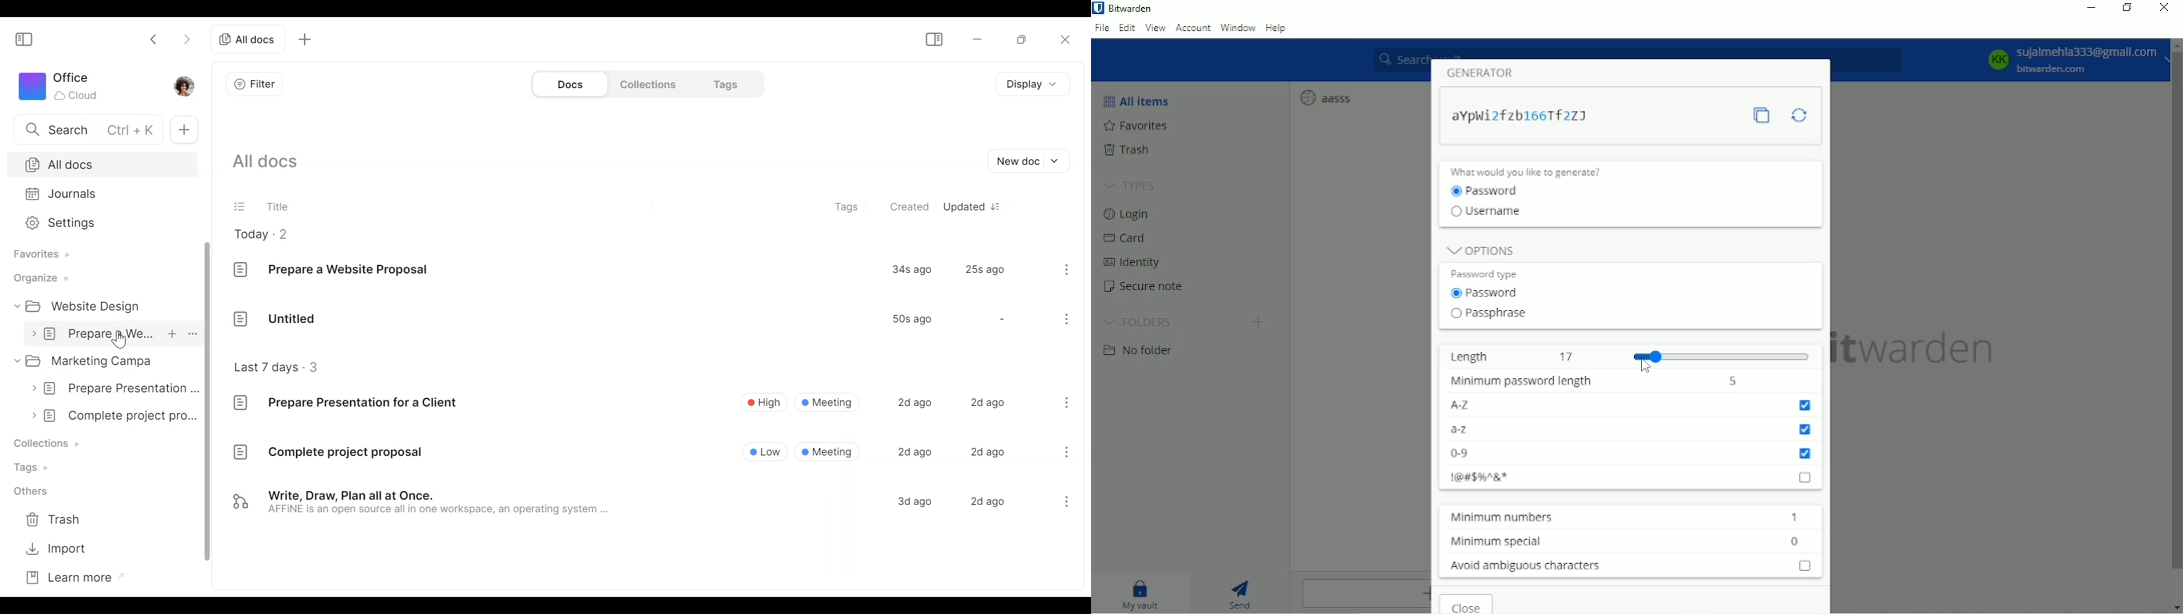 Image resolution: width=2184 pixels, height=616 pixels. What do you see at coordinates (1568, 355) in the screenshot?
I see `17` at bounding box center [1568, 355].